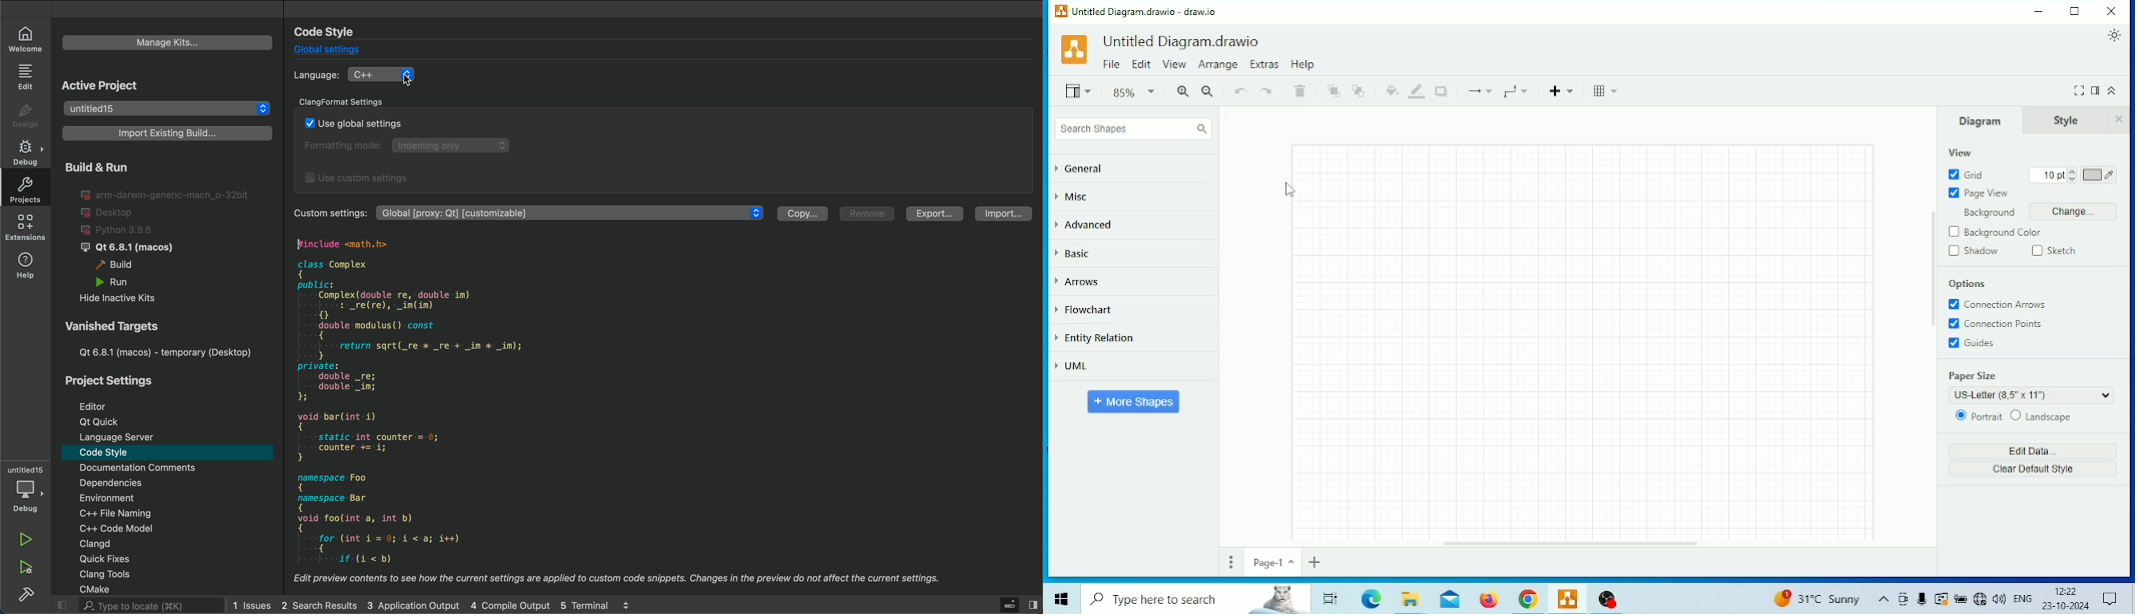  I want to click on Meet Now, so click(1902, 599).